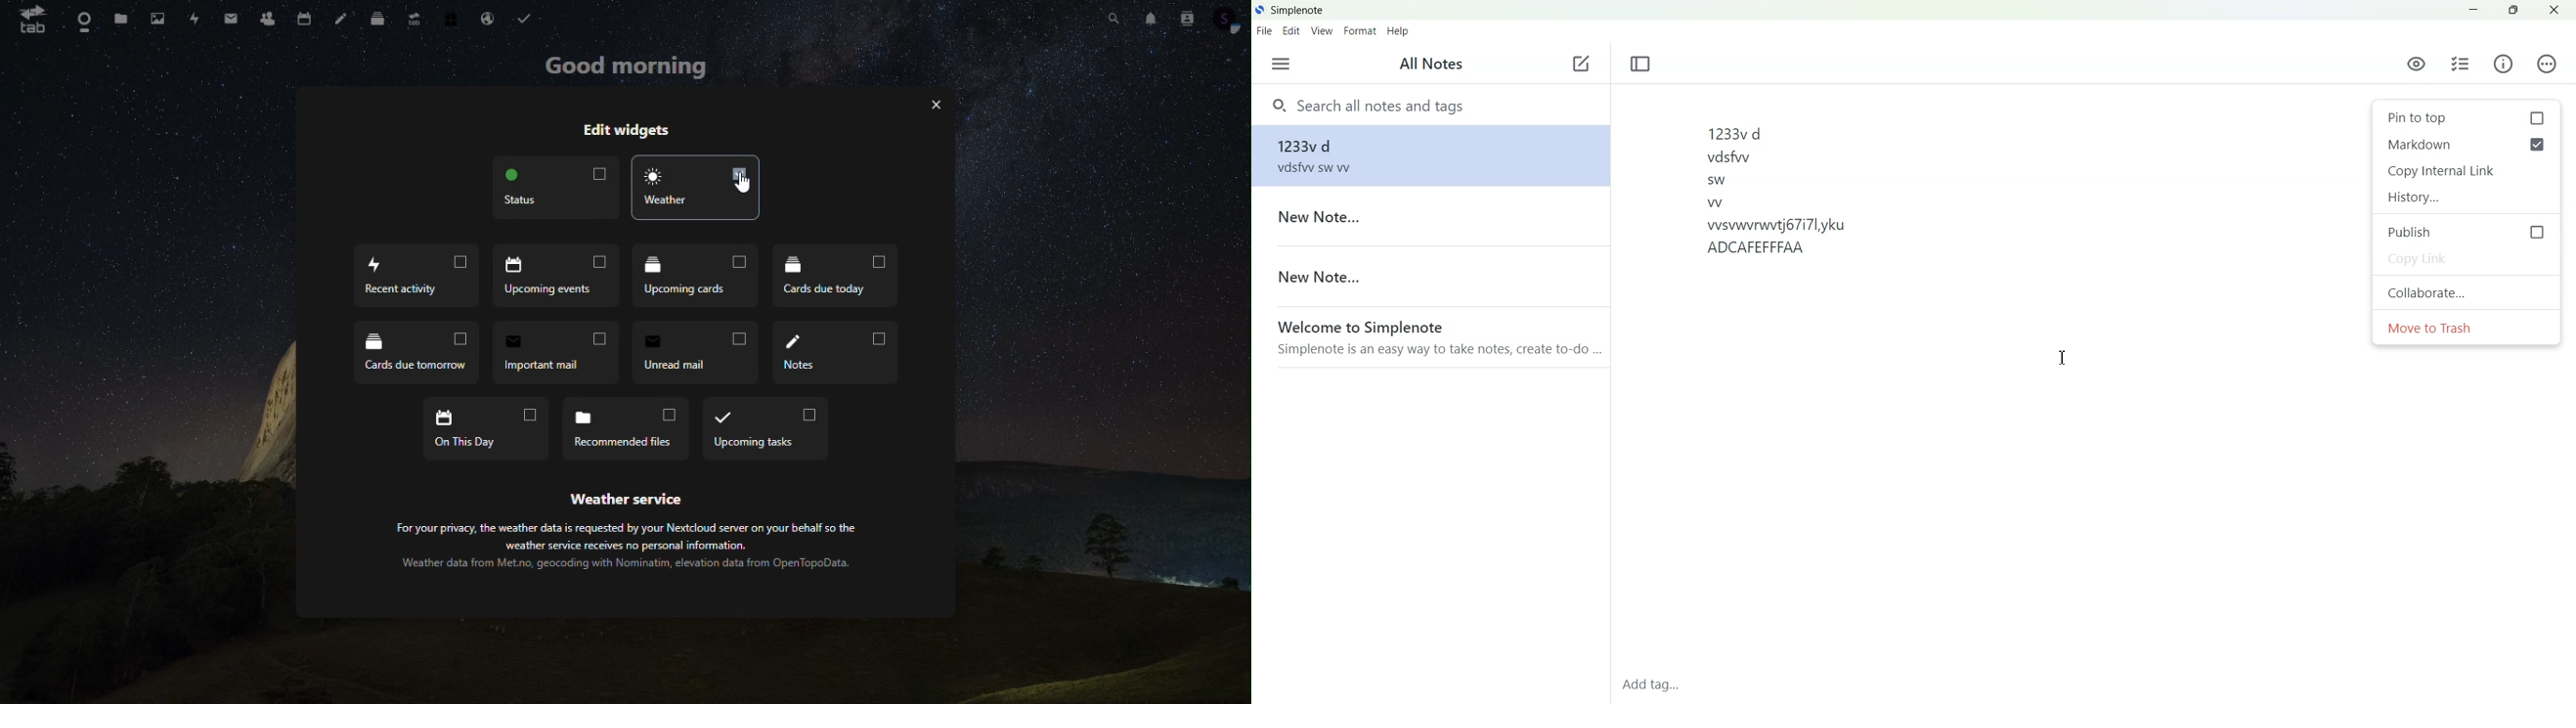 This screenshot has height=728, width=2576. I want to click on Insert Checklist, so click(2460, 64).